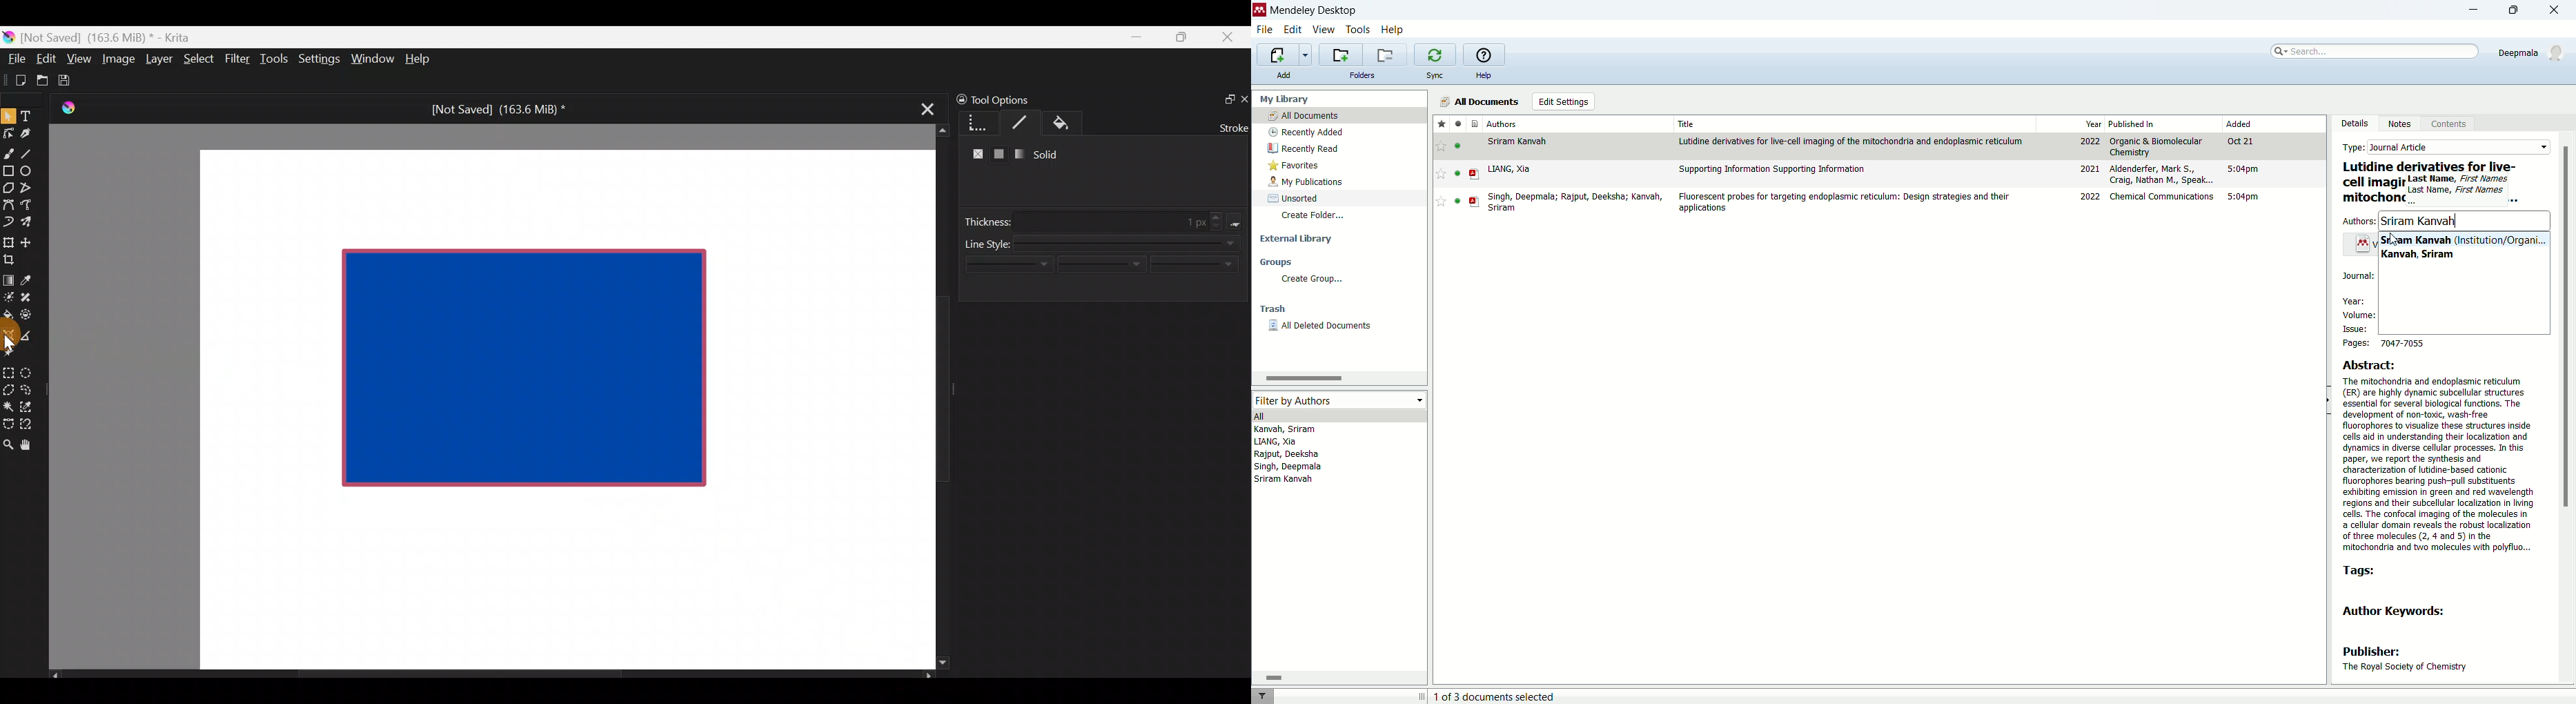  Describe the element at coordinates (1319, 325) in the screenshot. I see `all deleted documents` at that location.